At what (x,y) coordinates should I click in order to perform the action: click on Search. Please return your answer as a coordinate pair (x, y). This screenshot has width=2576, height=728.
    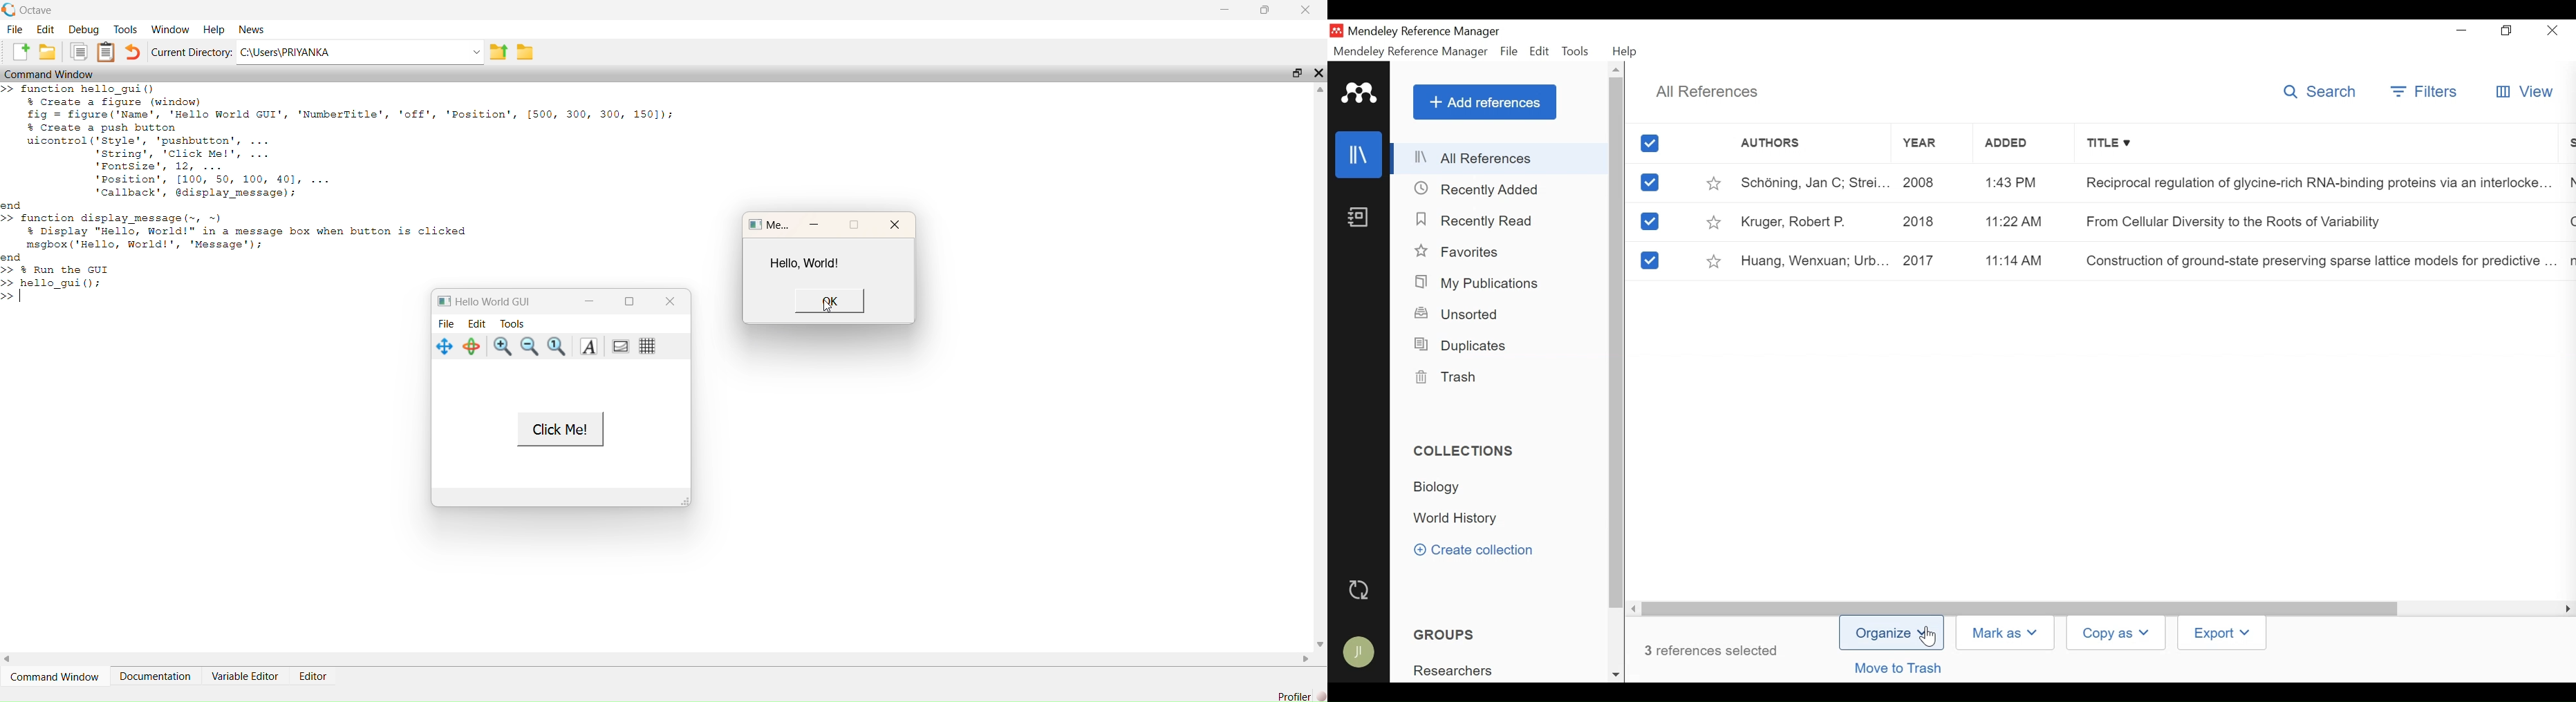
    Looking at the image, I should click on (2323, 94).